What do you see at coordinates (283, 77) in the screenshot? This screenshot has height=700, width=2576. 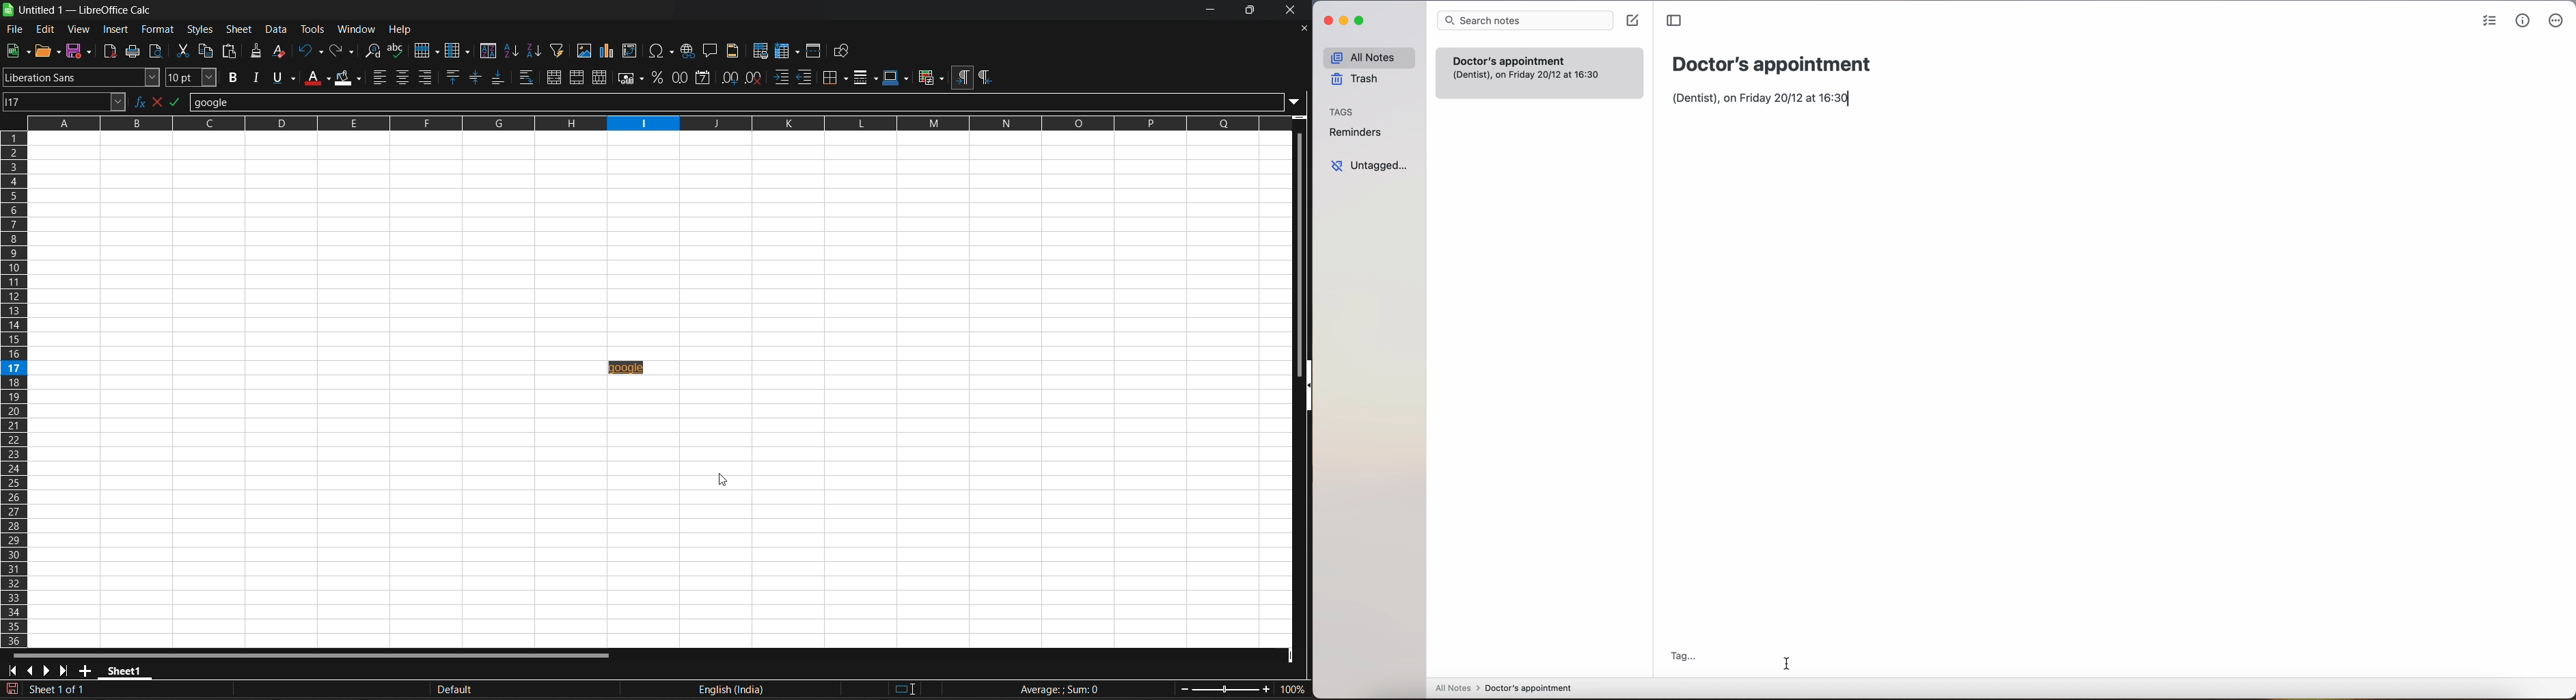 I see `underline` at bounding box center [283, 77].